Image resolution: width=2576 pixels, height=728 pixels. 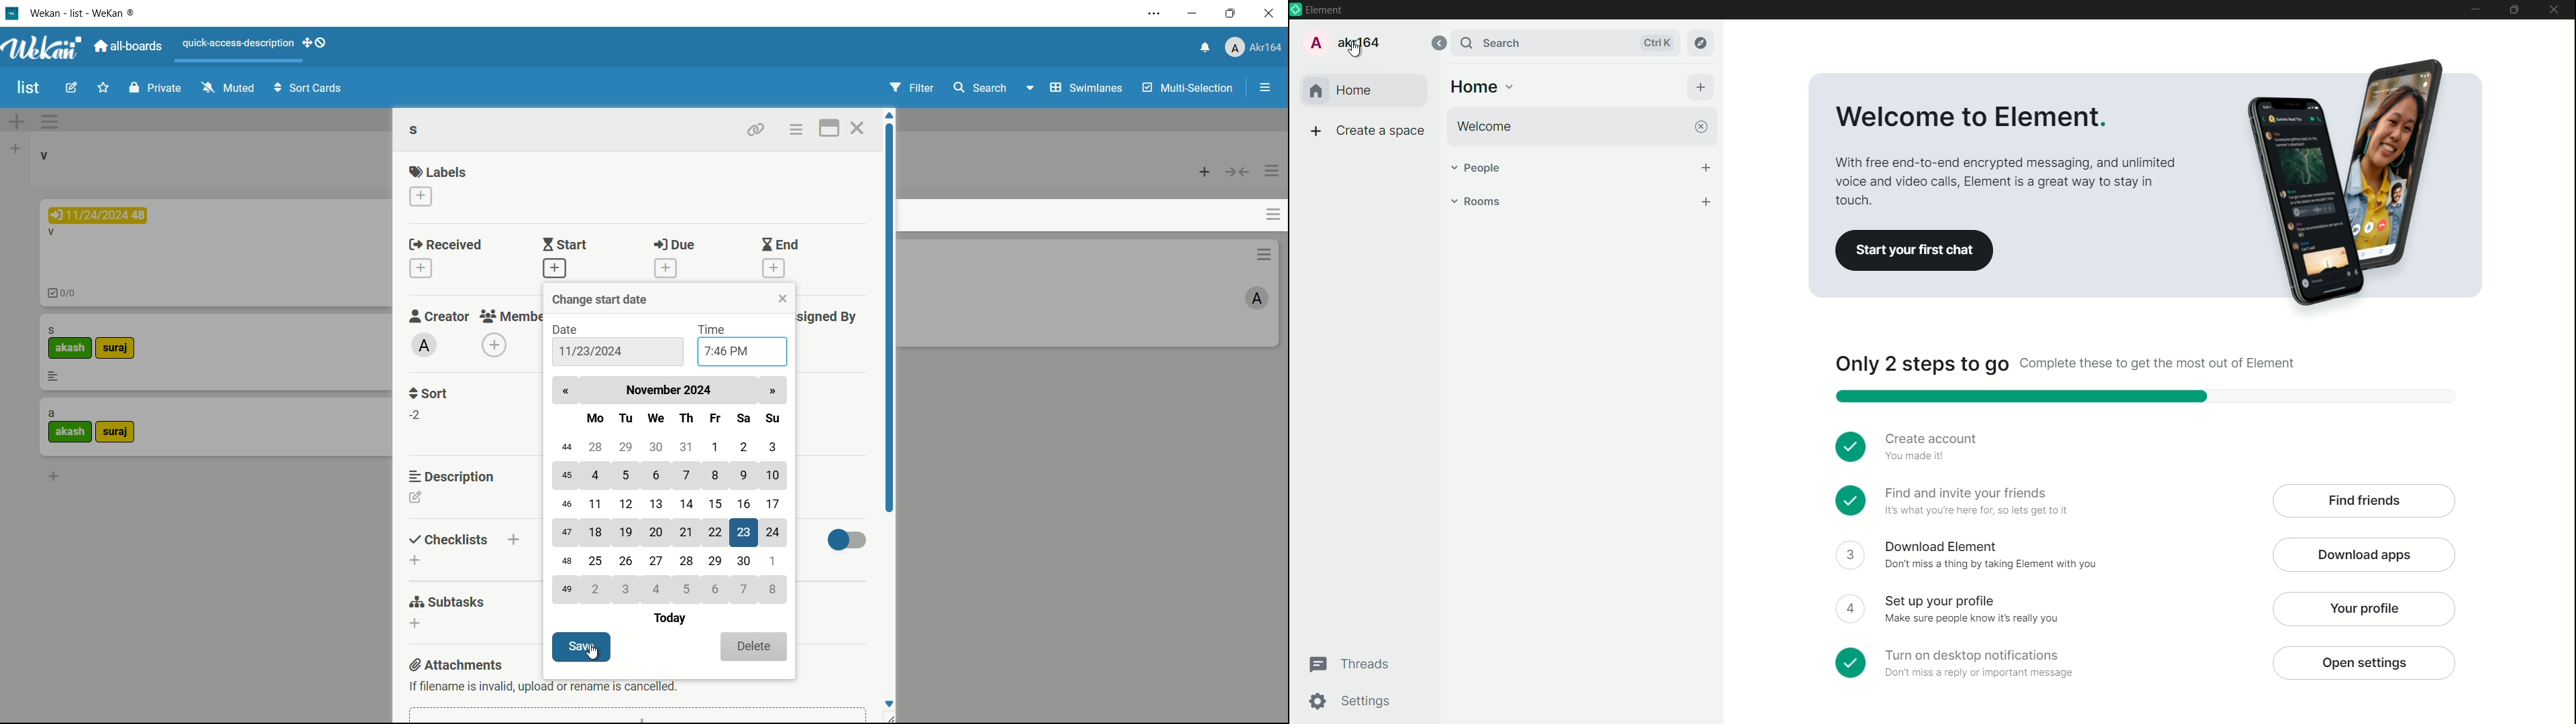 I want to click on home options, so click(x=1483, y=86).